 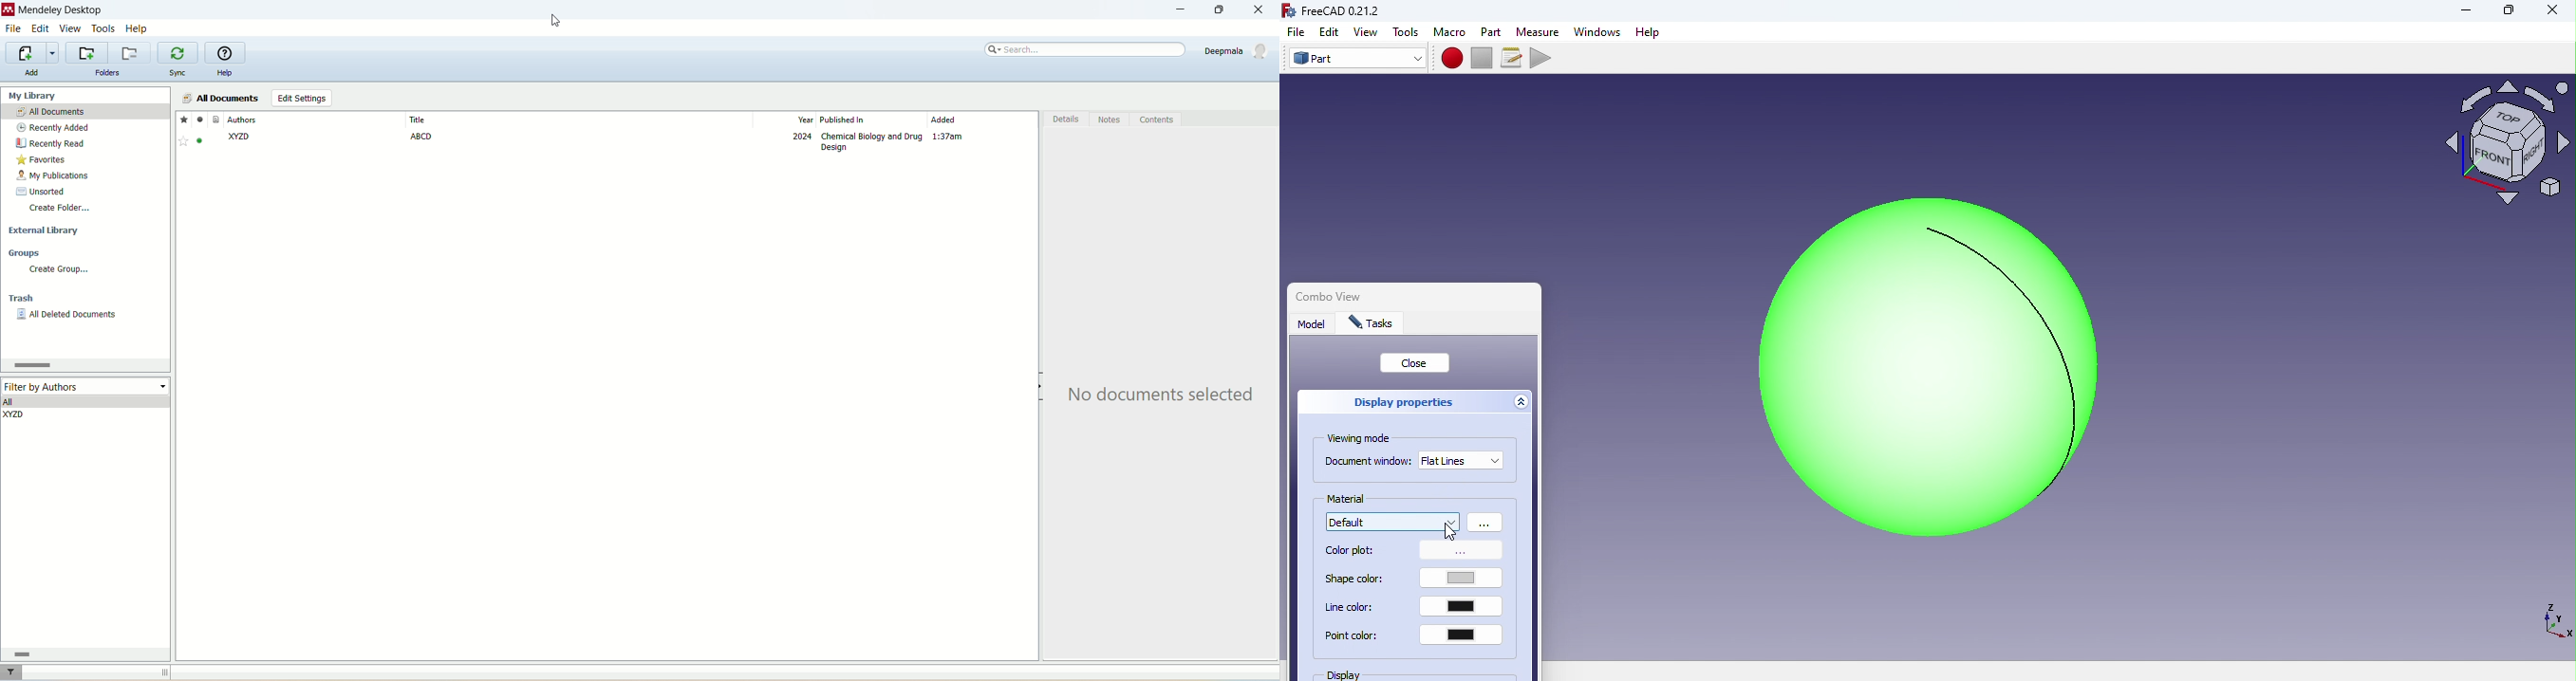 I want to click on Windows, so click(x=1596, y=32).